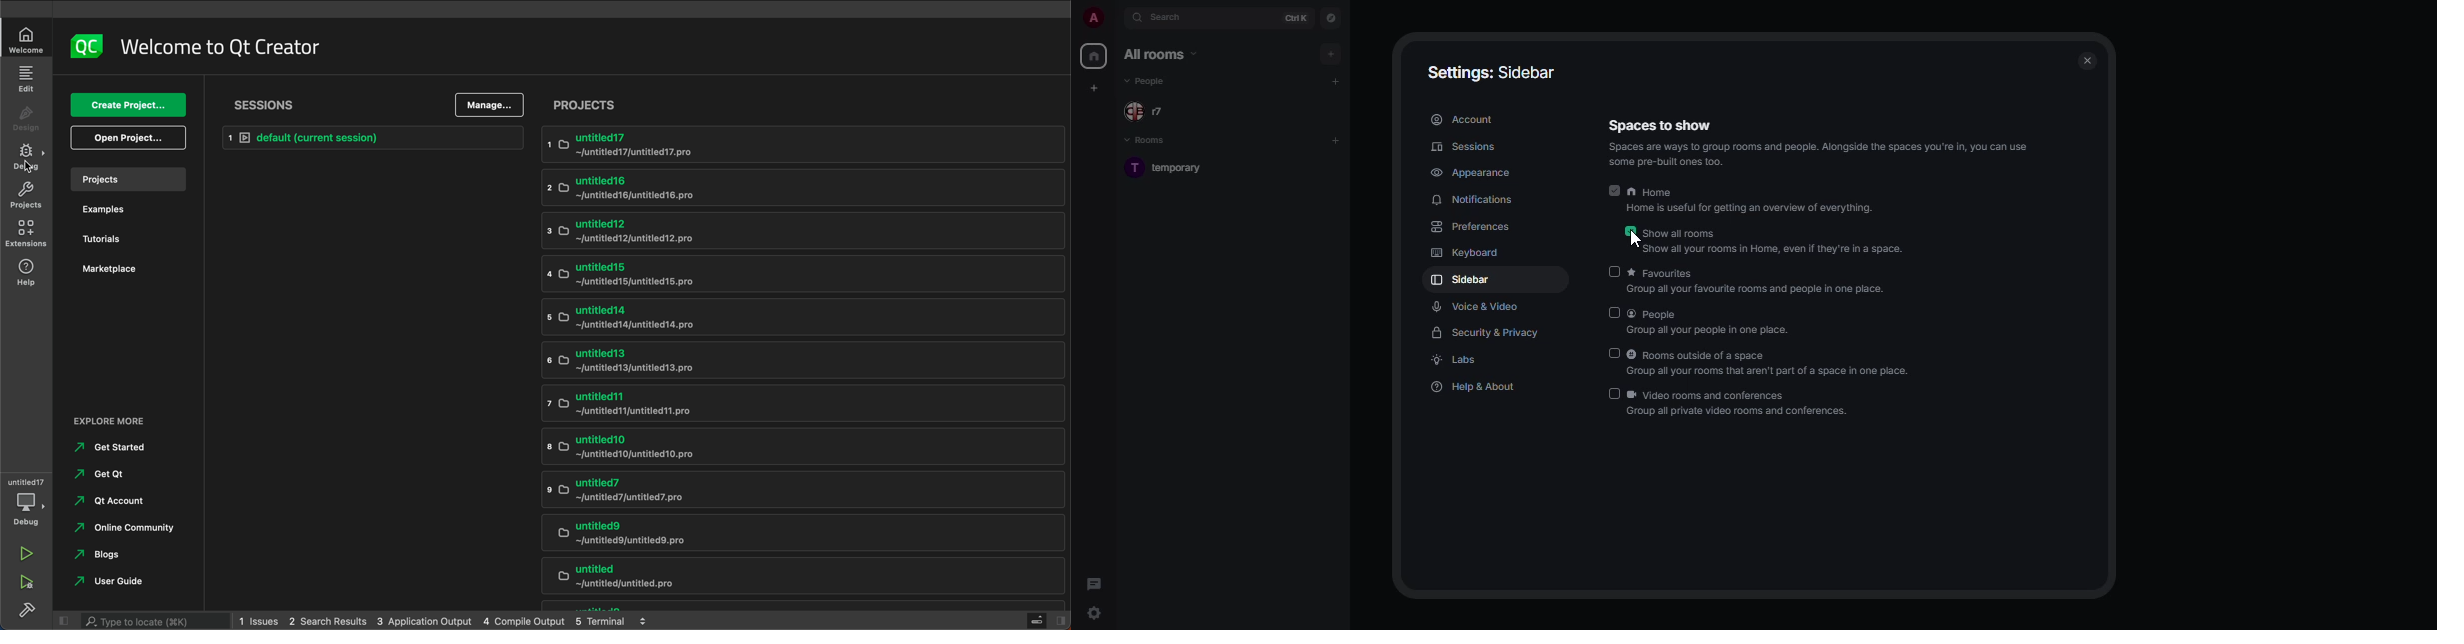 Image resolution: width=2464 pixels, height=644 pixels. Describe the element at coordinates (27, 612) in the screenshot. I see `build` at that location.